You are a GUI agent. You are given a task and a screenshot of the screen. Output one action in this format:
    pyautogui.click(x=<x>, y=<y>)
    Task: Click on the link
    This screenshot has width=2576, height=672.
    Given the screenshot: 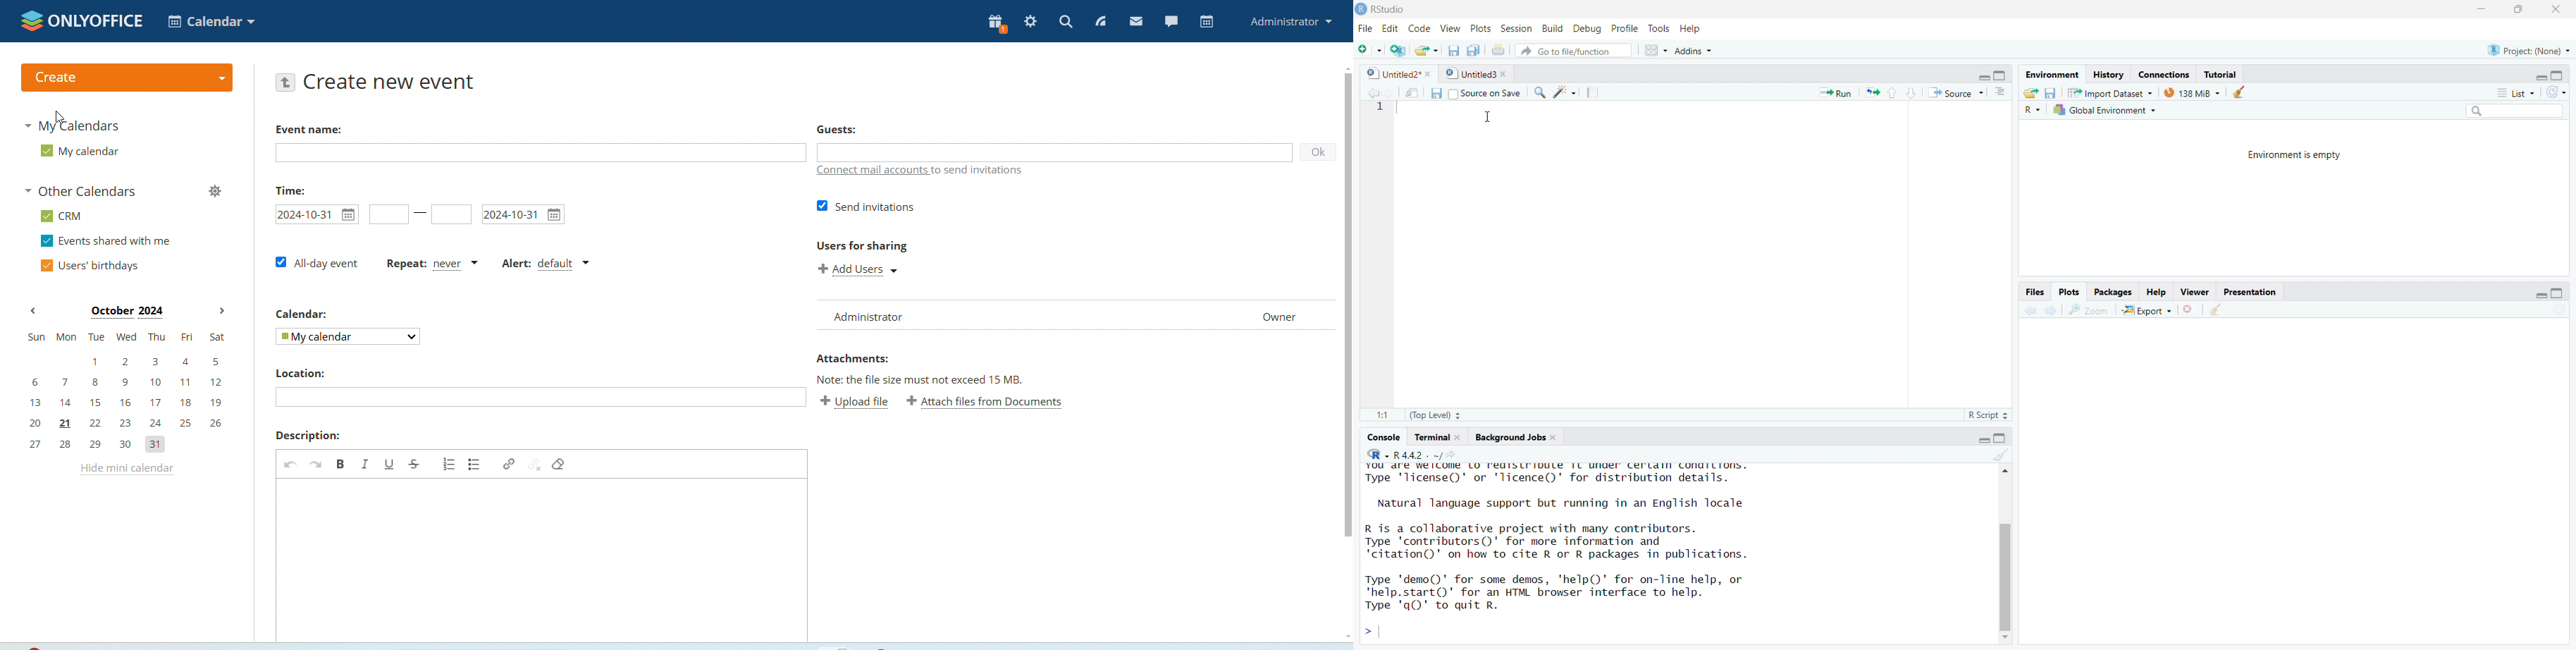 What is the action you would take?
    pyautogui.click(x=507, y=465)
    